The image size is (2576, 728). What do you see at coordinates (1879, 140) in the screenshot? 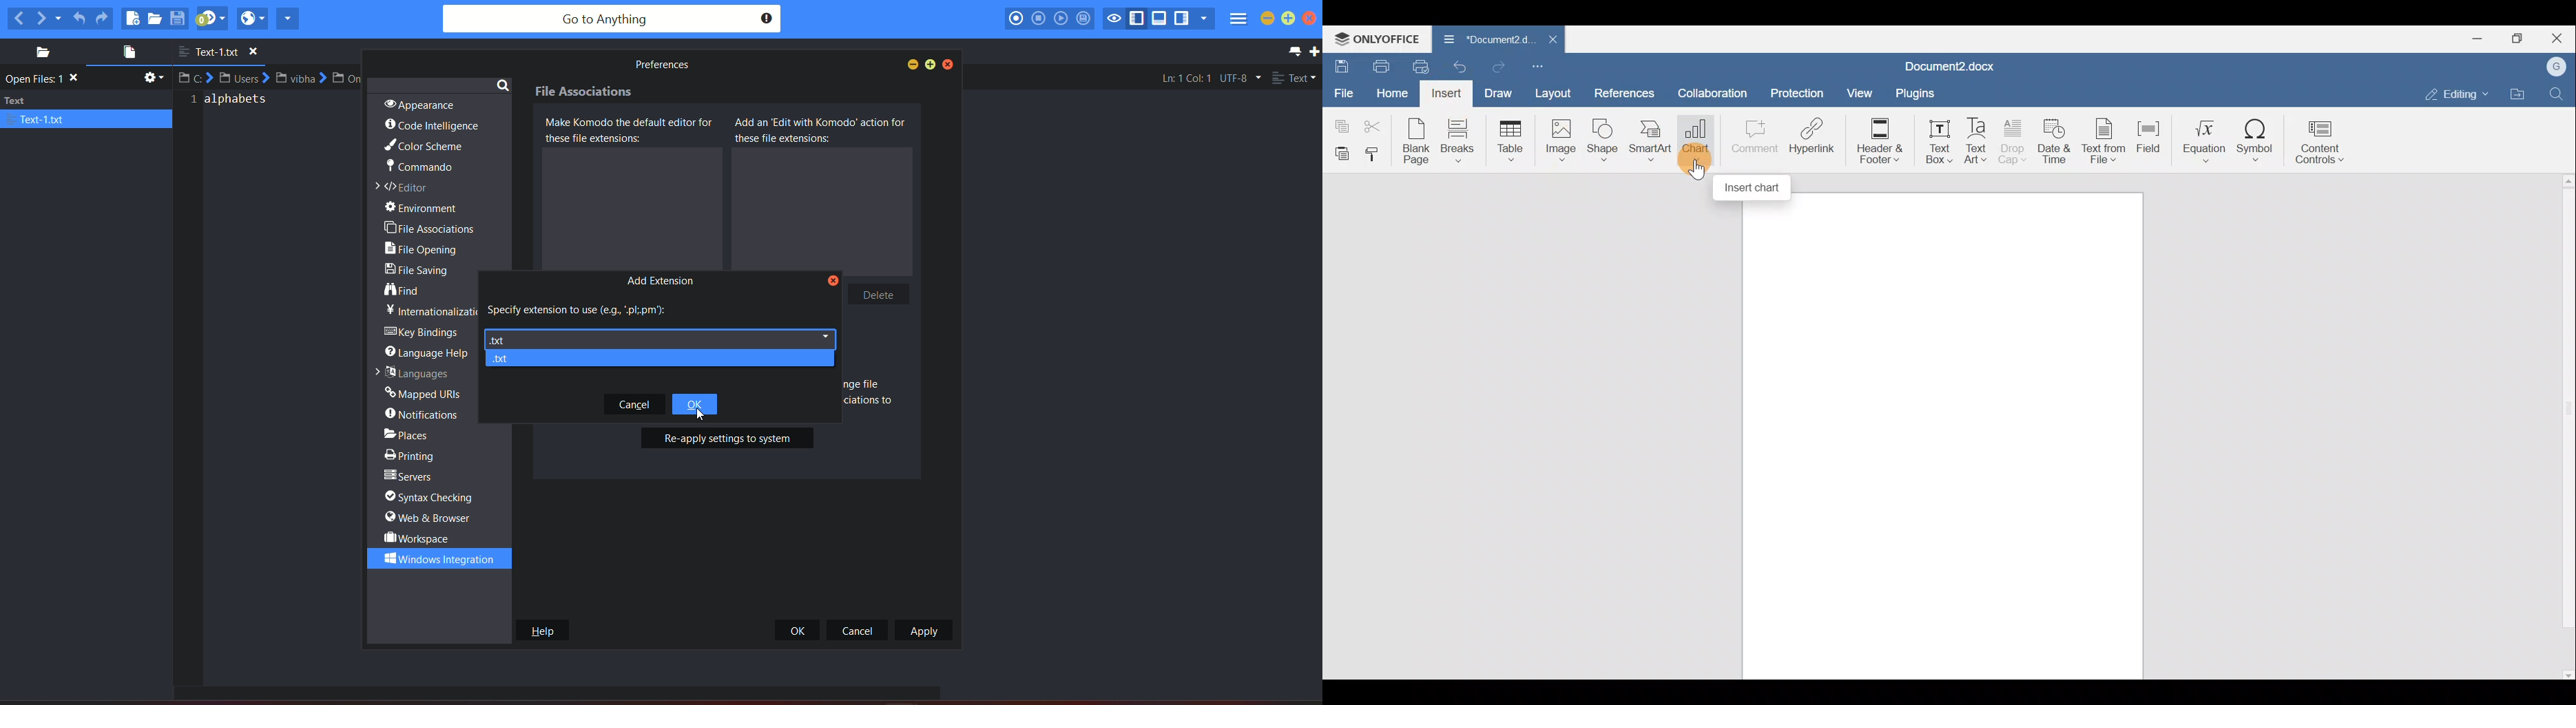
I see `Header & footer` at bounding box center [1879, 140].